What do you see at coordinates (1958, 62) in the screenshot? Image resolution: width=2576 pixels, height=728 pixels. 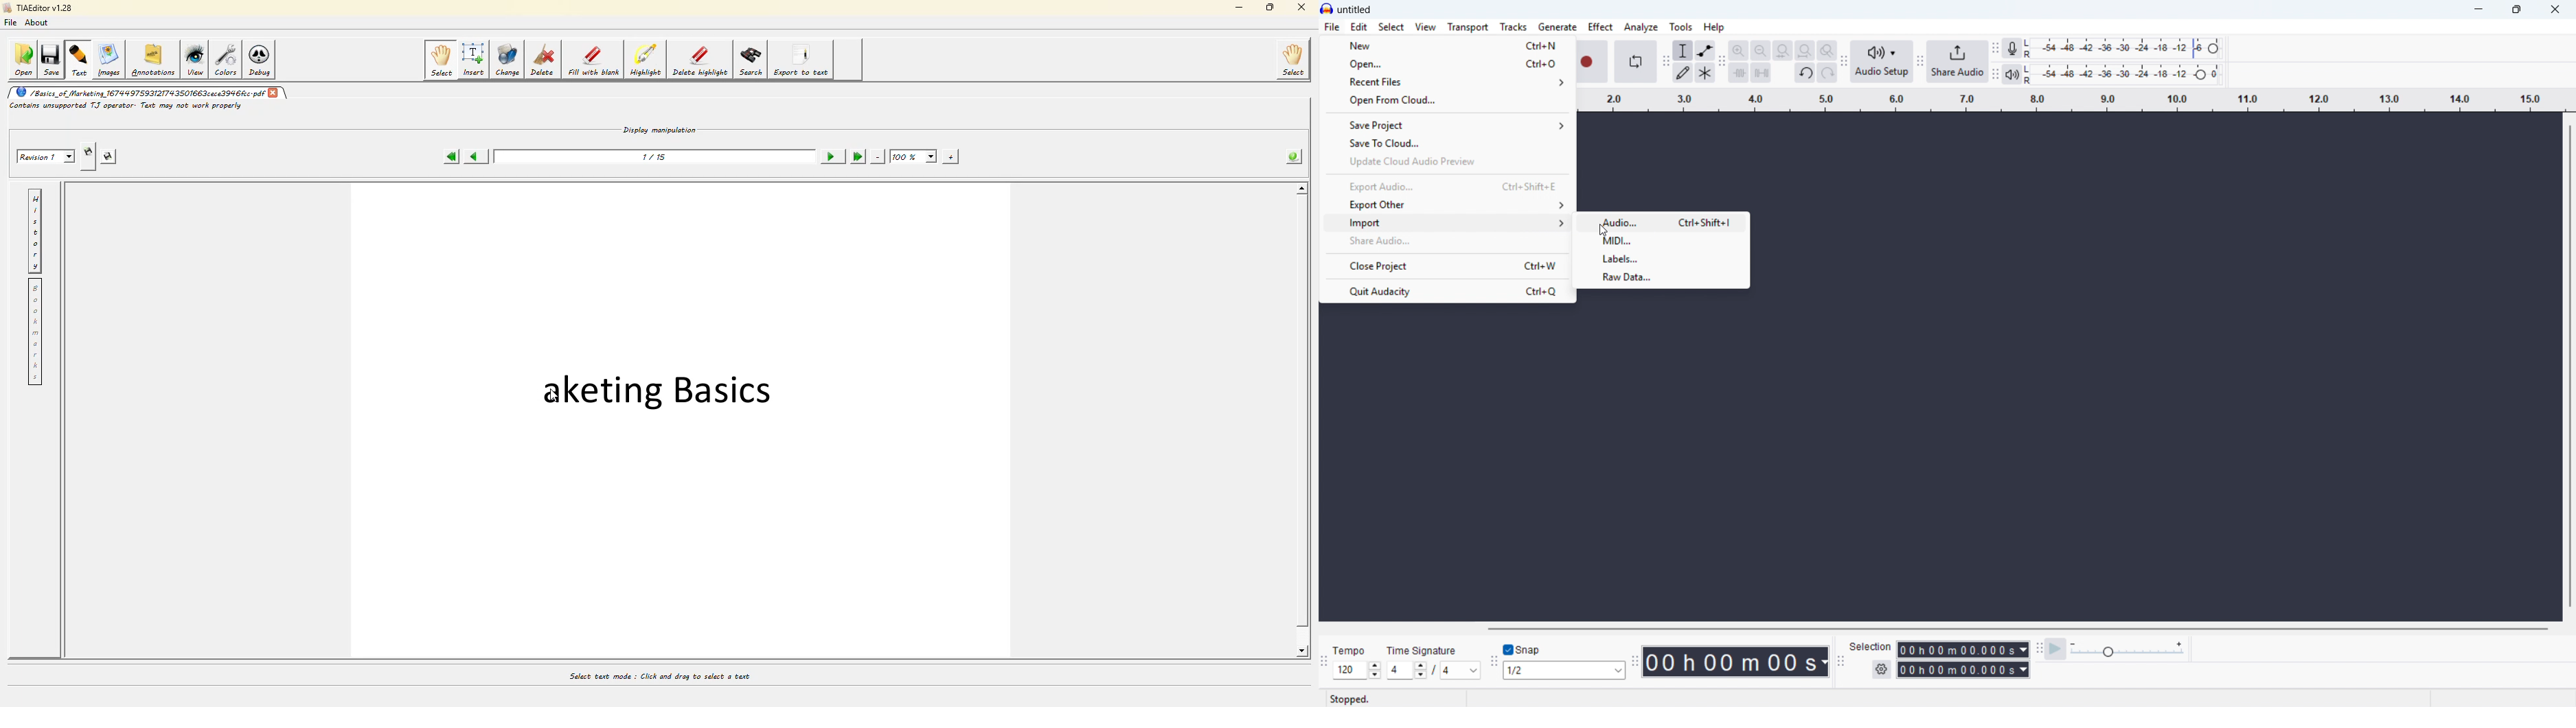 I see `Share audio ` at bounding box center [1958, 62].